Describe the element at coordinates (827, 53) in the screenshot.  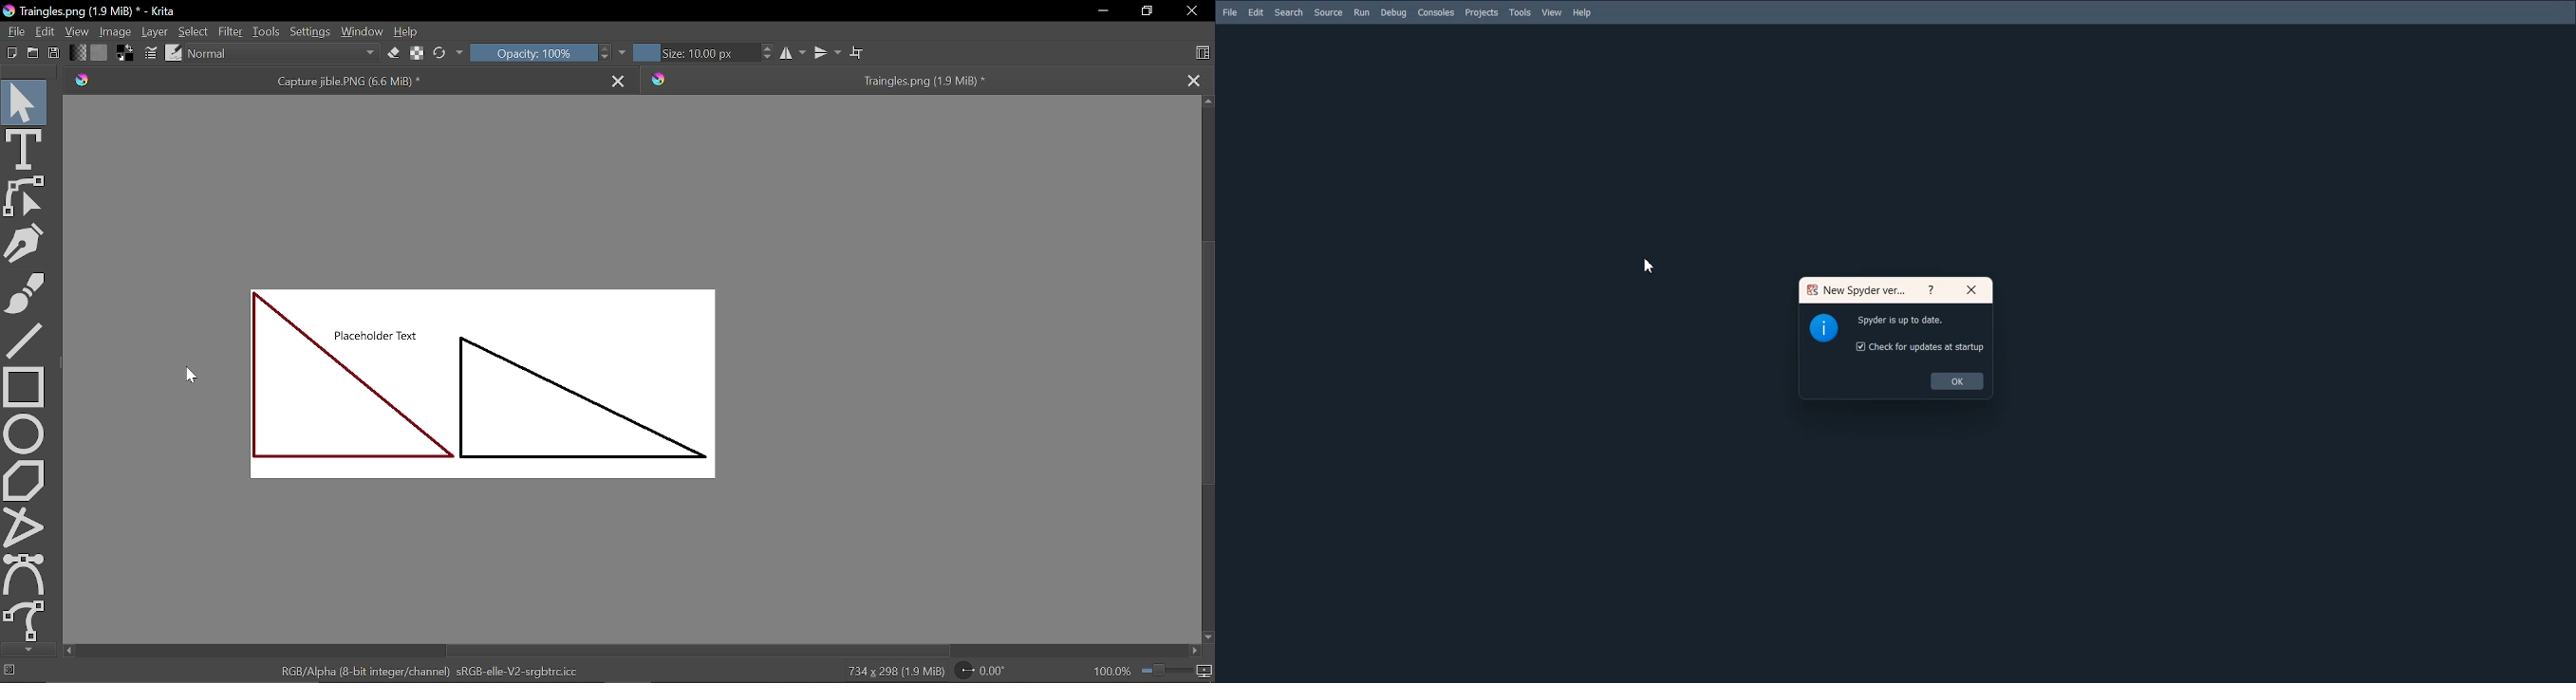
I see `vertical mirror tool` at that location.